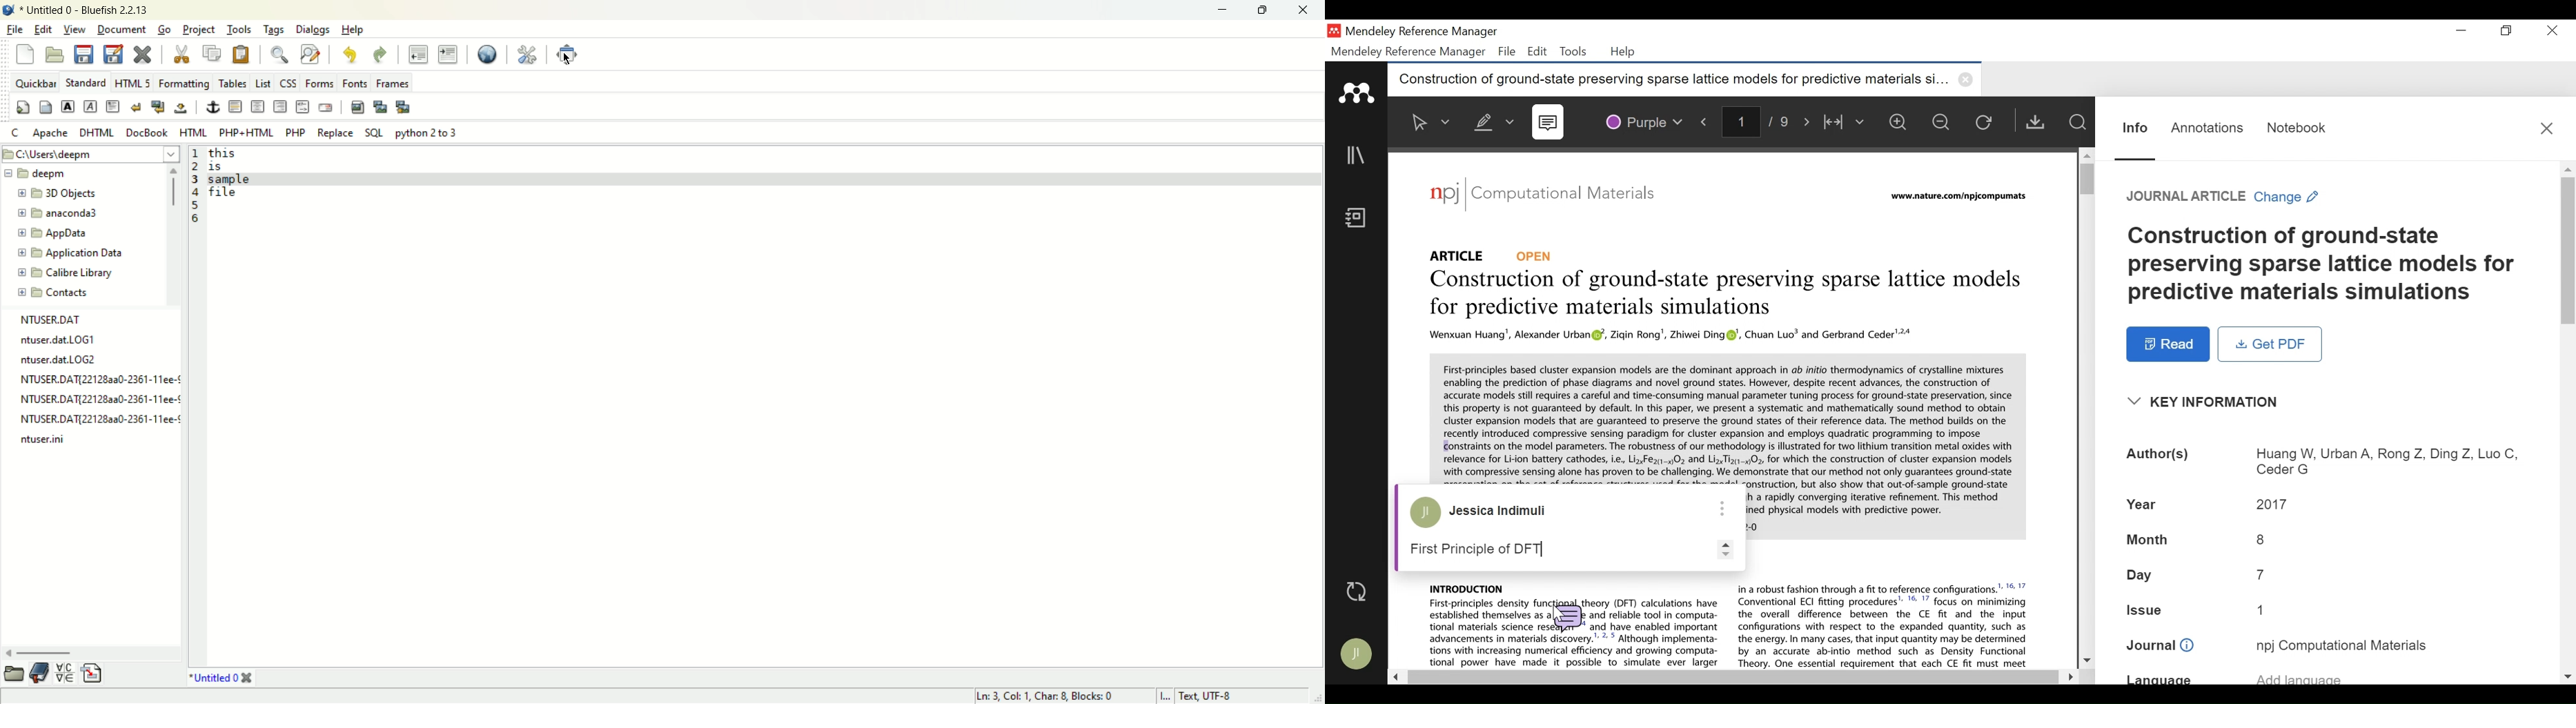 The height and width of the screenshot is (728, 2576). I want to click on more options, so click(1722, 507).